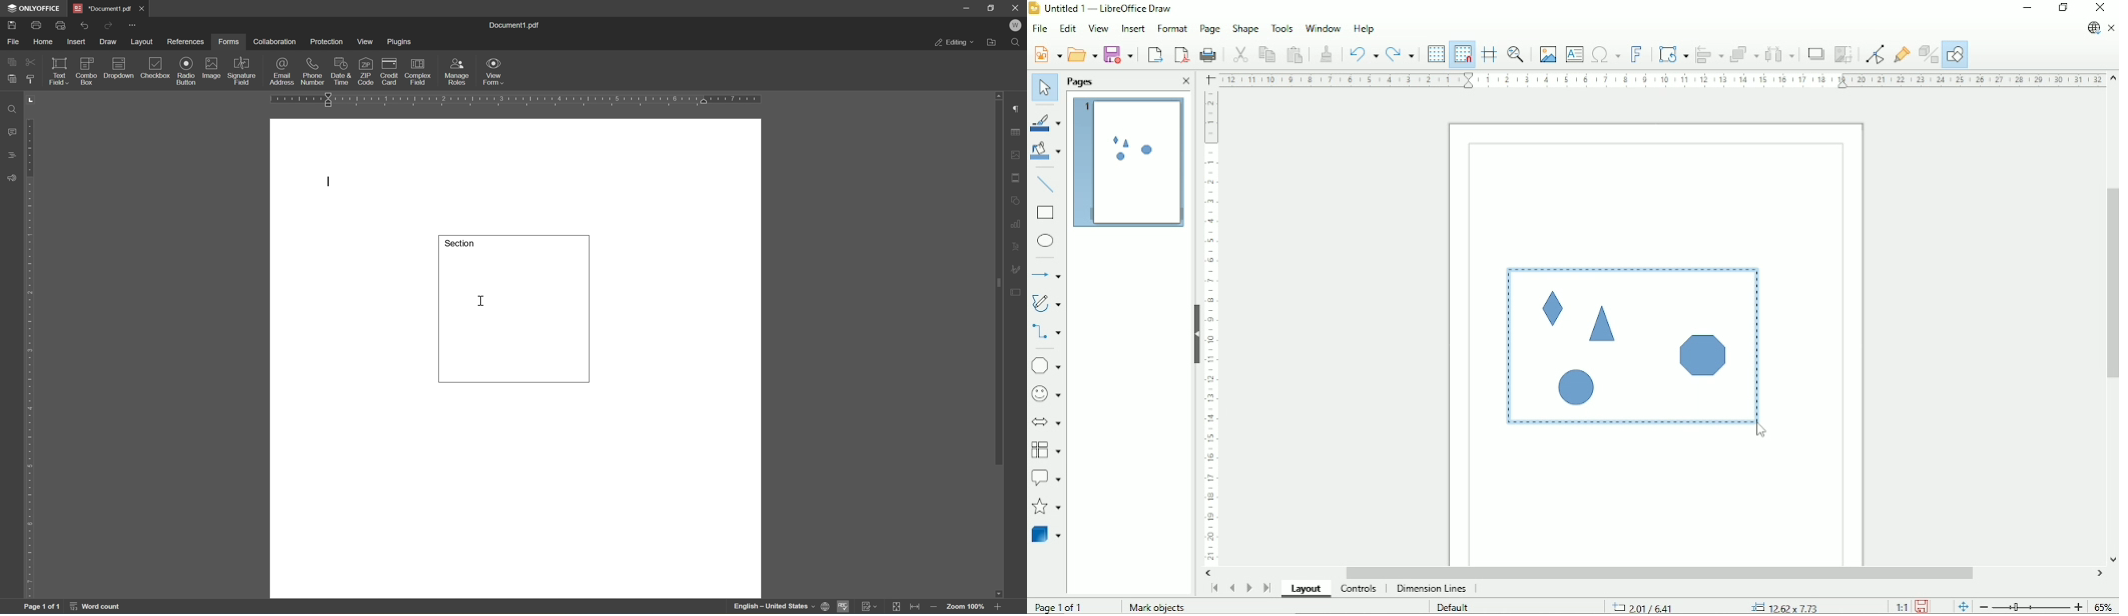 Image resolution: width=2128 pixels, height=616 pixels. What do you see at coordinates (1047, 53) in the screenshot?
I see `New` at bounding box center [1047, 53].